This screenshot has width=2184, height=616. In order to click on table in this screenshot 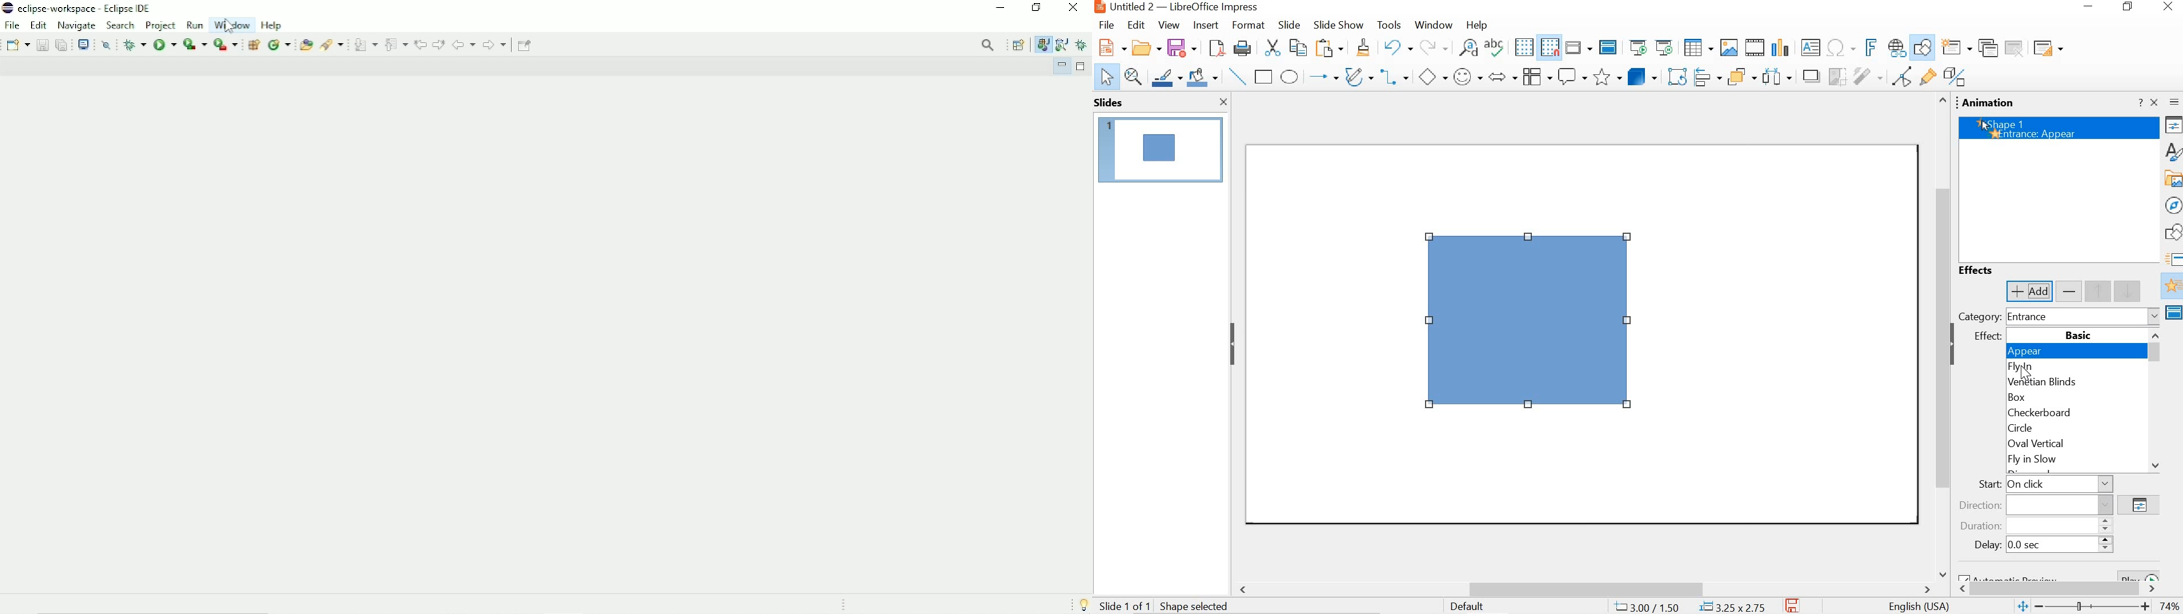, I will do `click(1699, 46)`.